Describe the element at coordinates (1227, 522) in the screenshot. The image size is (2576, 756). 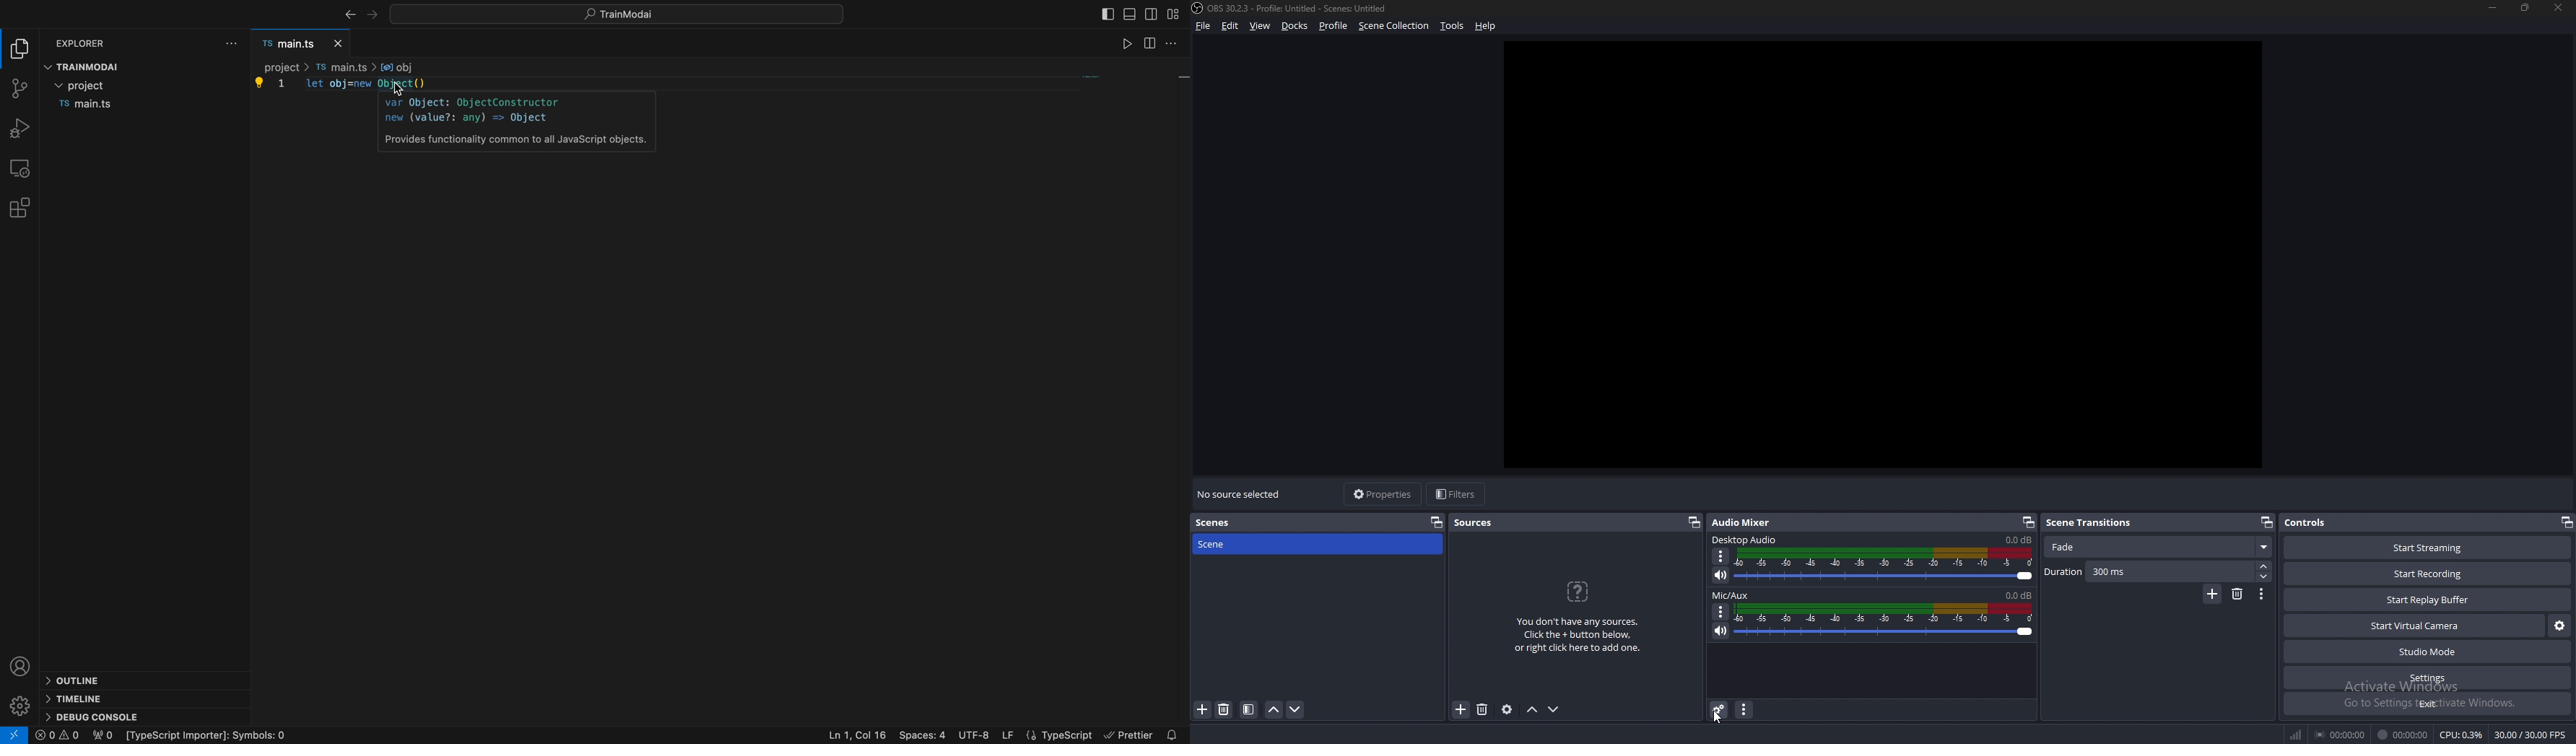
I see `scenes` at that location.